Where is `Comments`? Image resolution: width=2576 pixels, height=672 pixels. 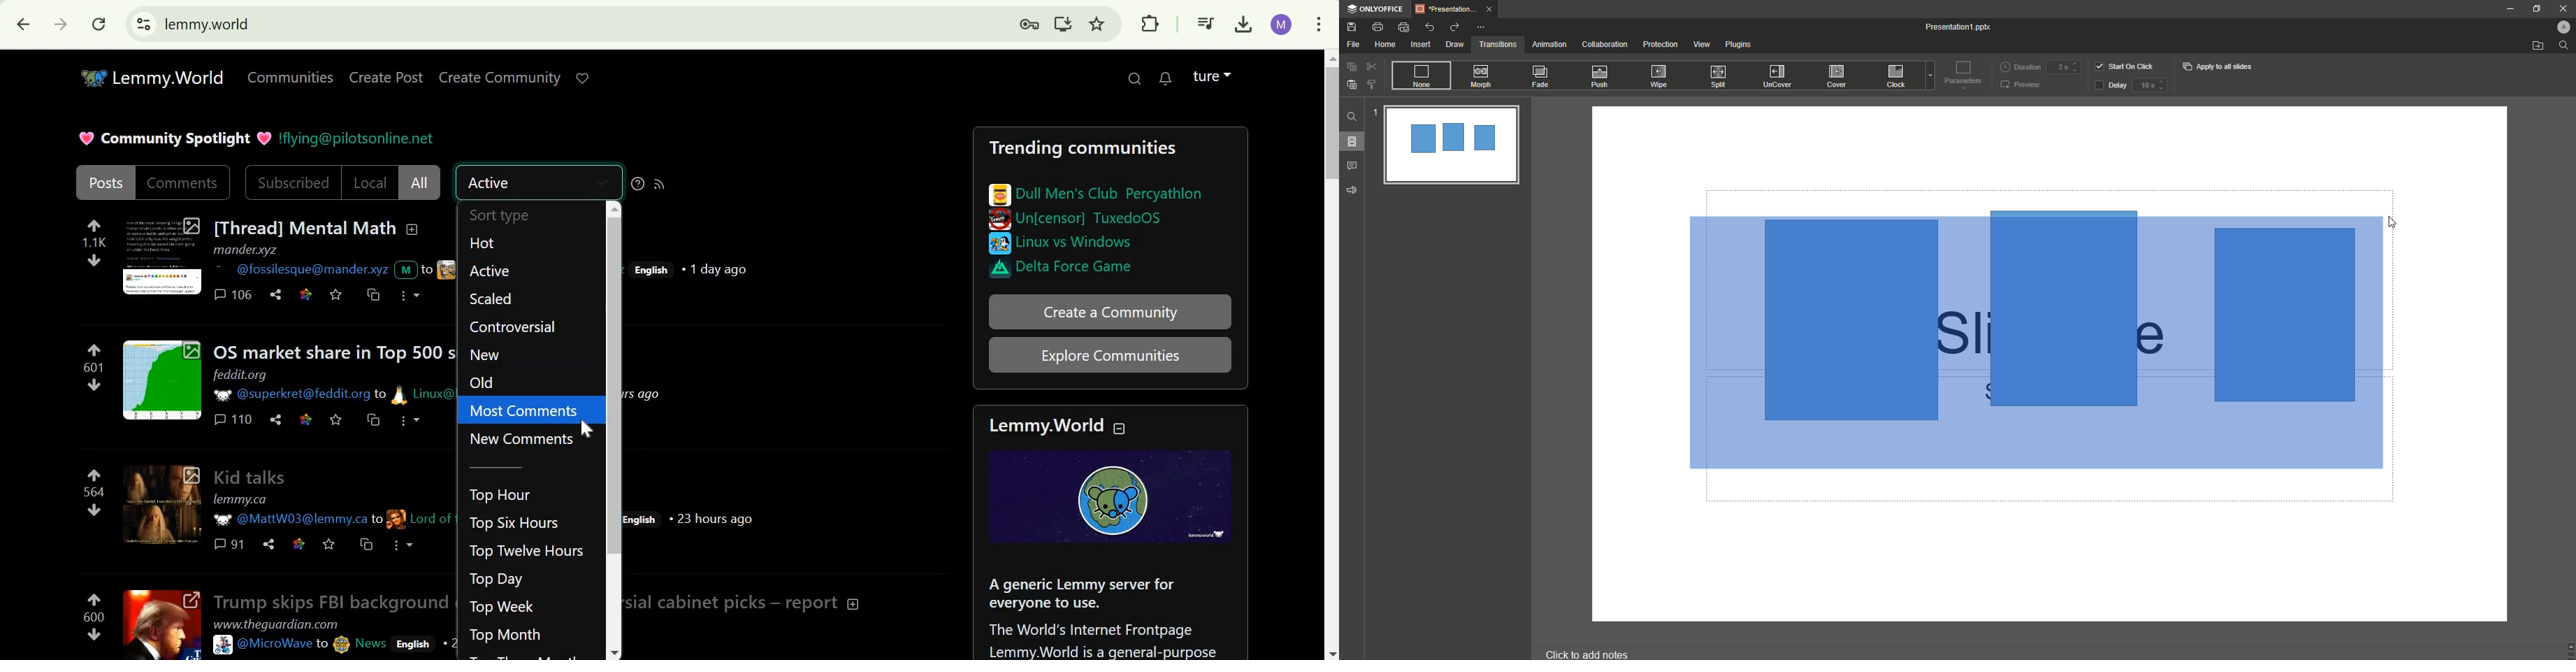
Comments is located at coordinates (181, 180).